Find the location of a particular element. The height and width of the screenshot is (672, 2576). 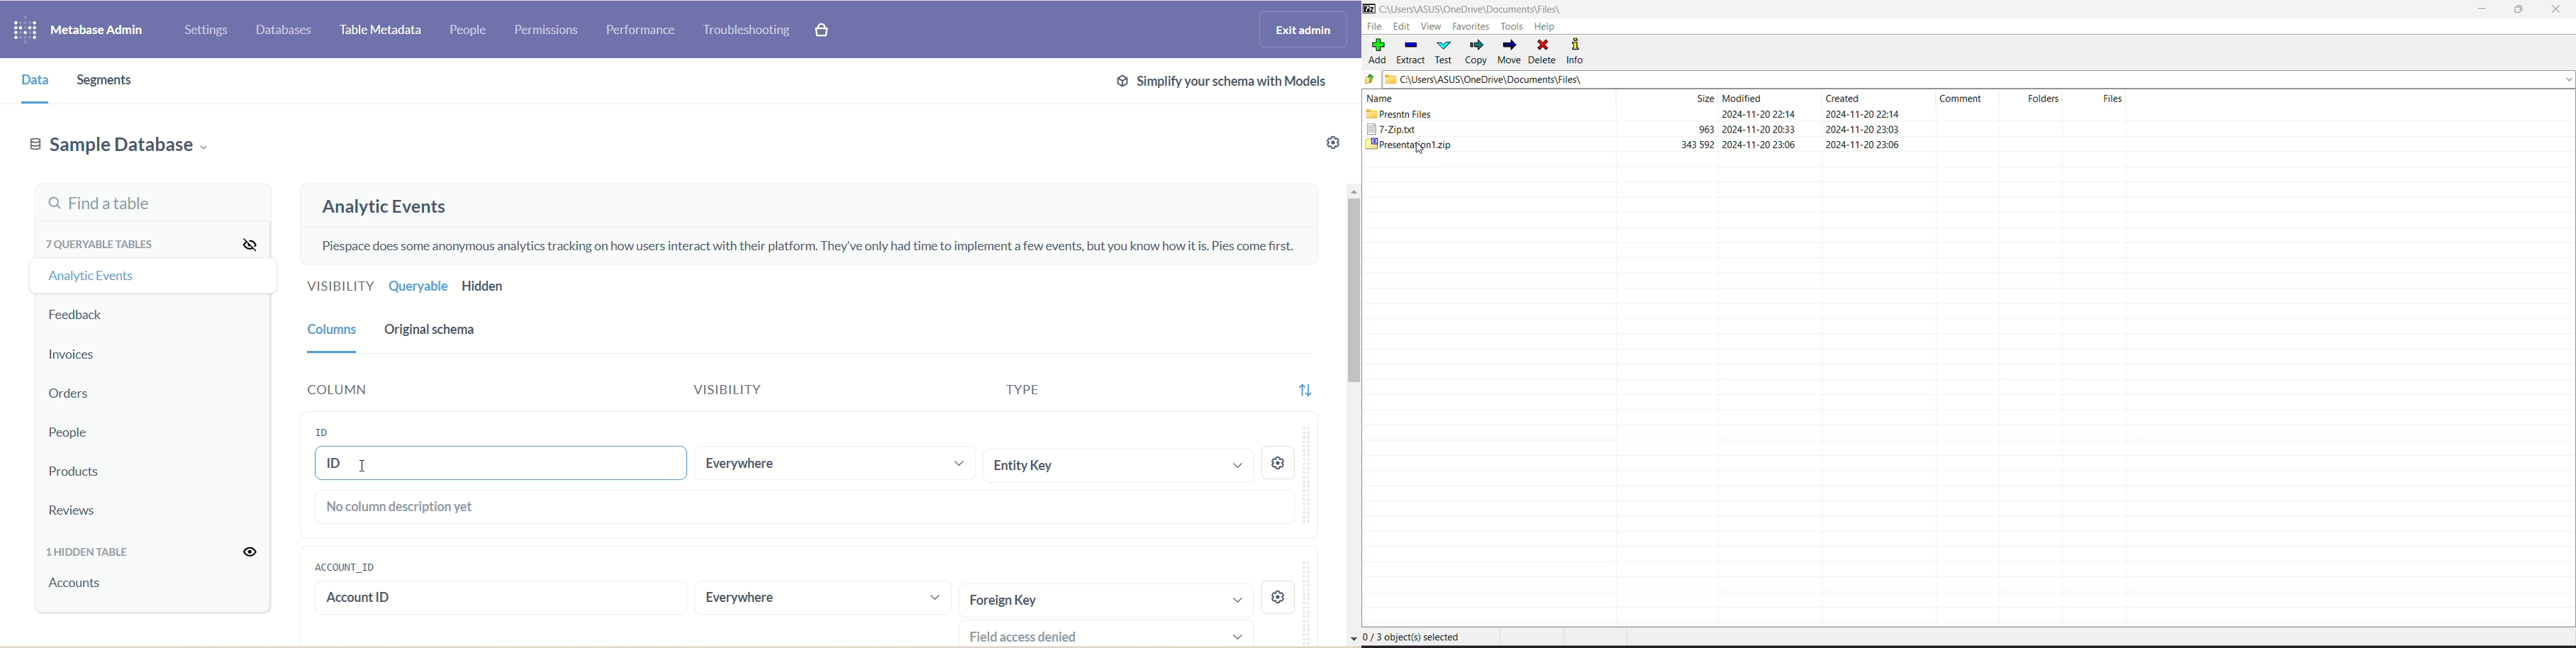

Copy is located at coordinates (1477, 52).